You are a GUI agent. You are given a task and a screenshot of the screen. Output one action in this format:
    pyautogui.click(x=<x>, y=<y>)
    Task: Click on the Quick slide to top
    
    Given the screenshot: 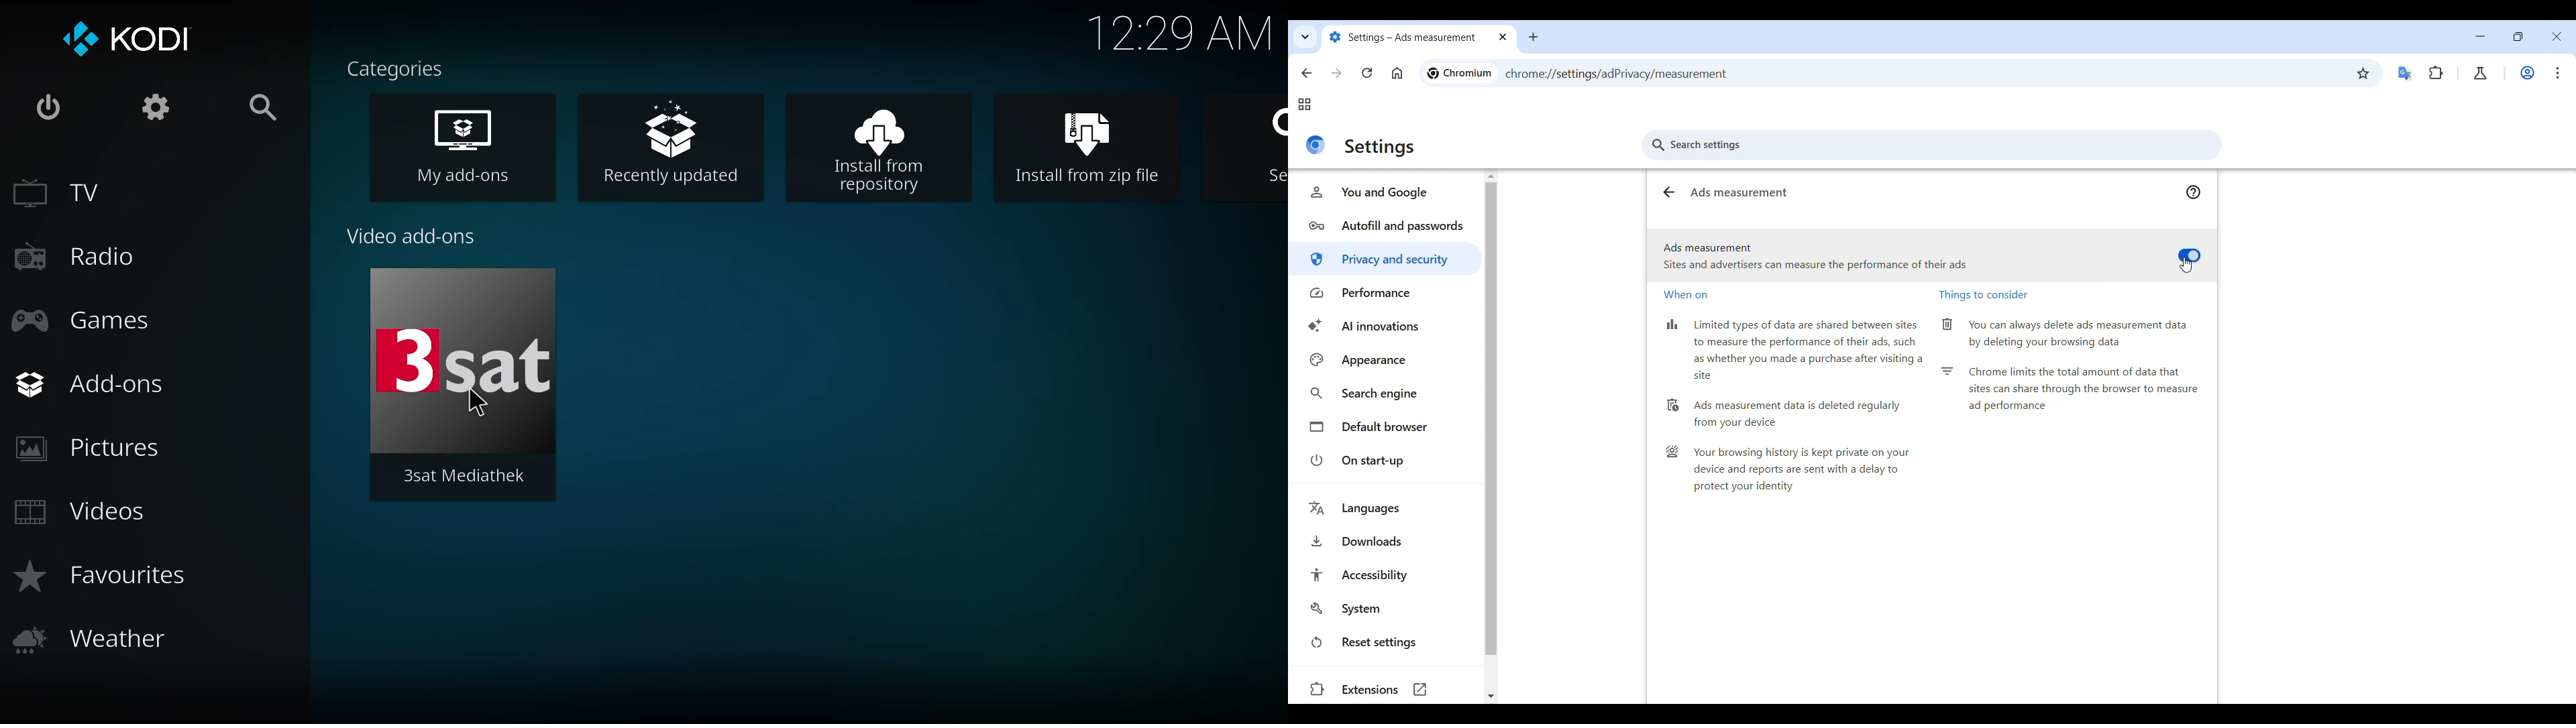 What is the action you would take?
    pyautogui.click(x=1491, y=176)
    